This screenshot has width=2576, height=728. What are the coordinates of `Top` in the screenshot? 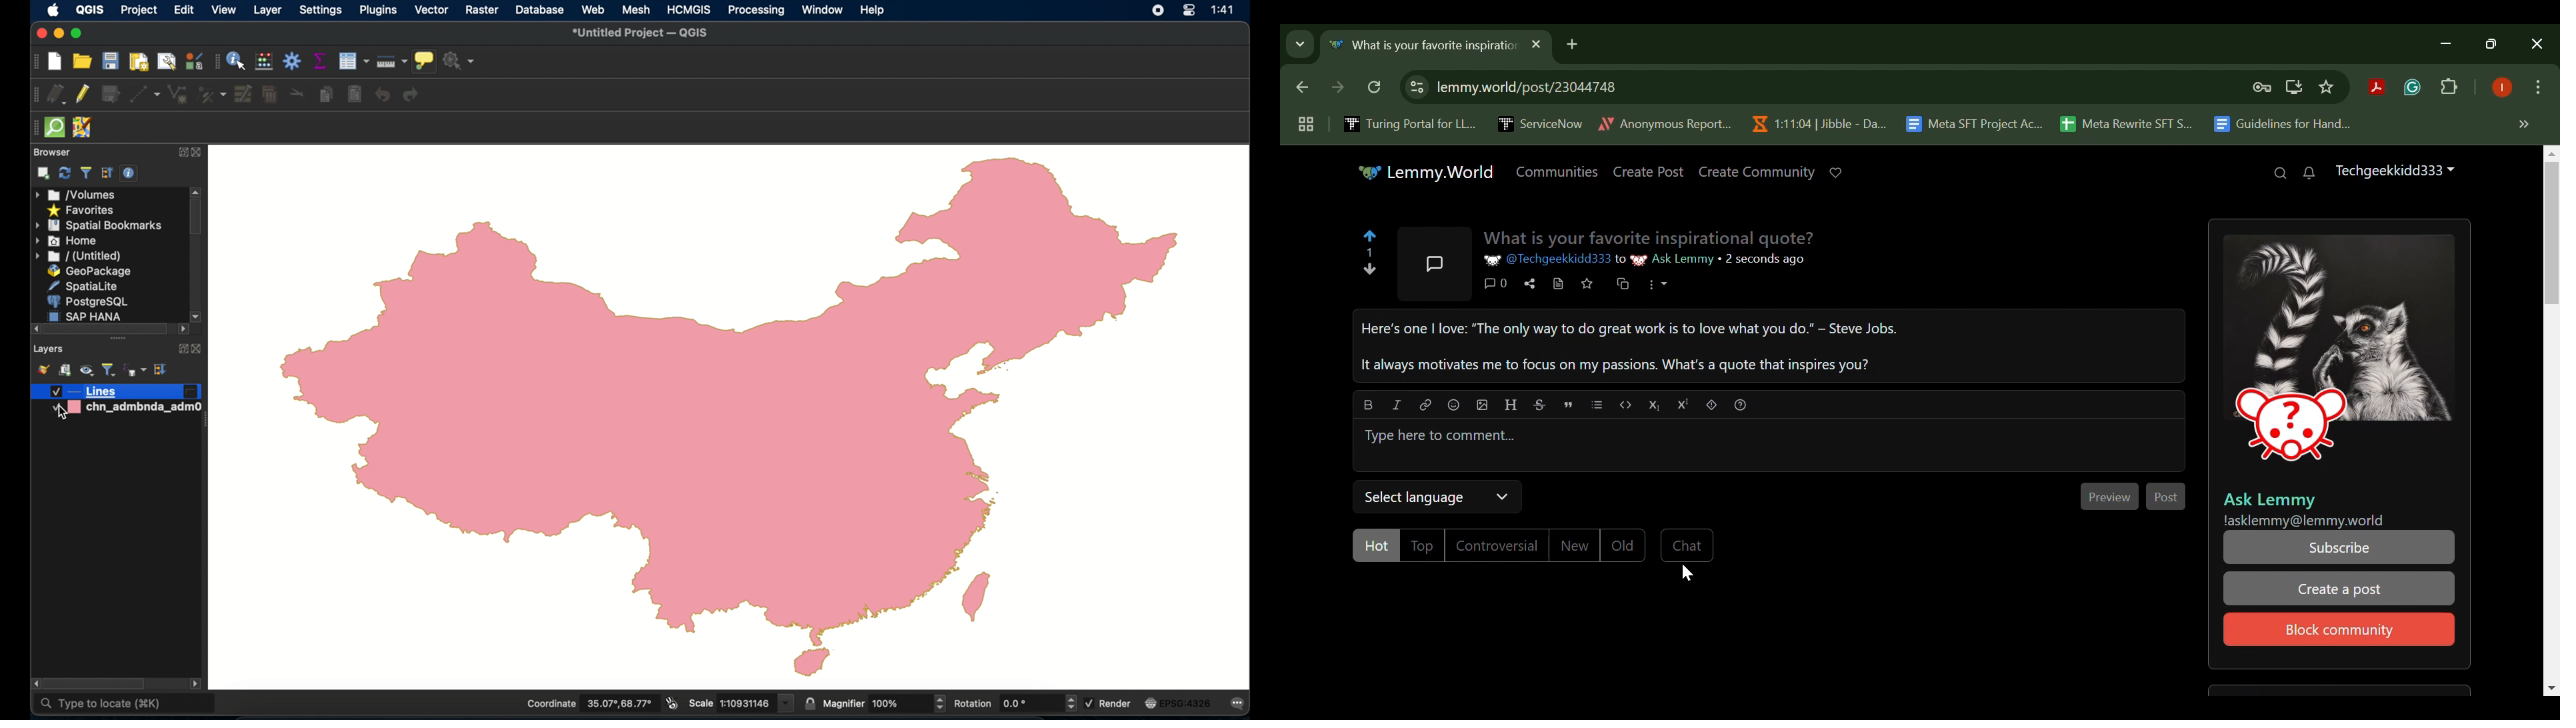 It's located at (1423, 546).